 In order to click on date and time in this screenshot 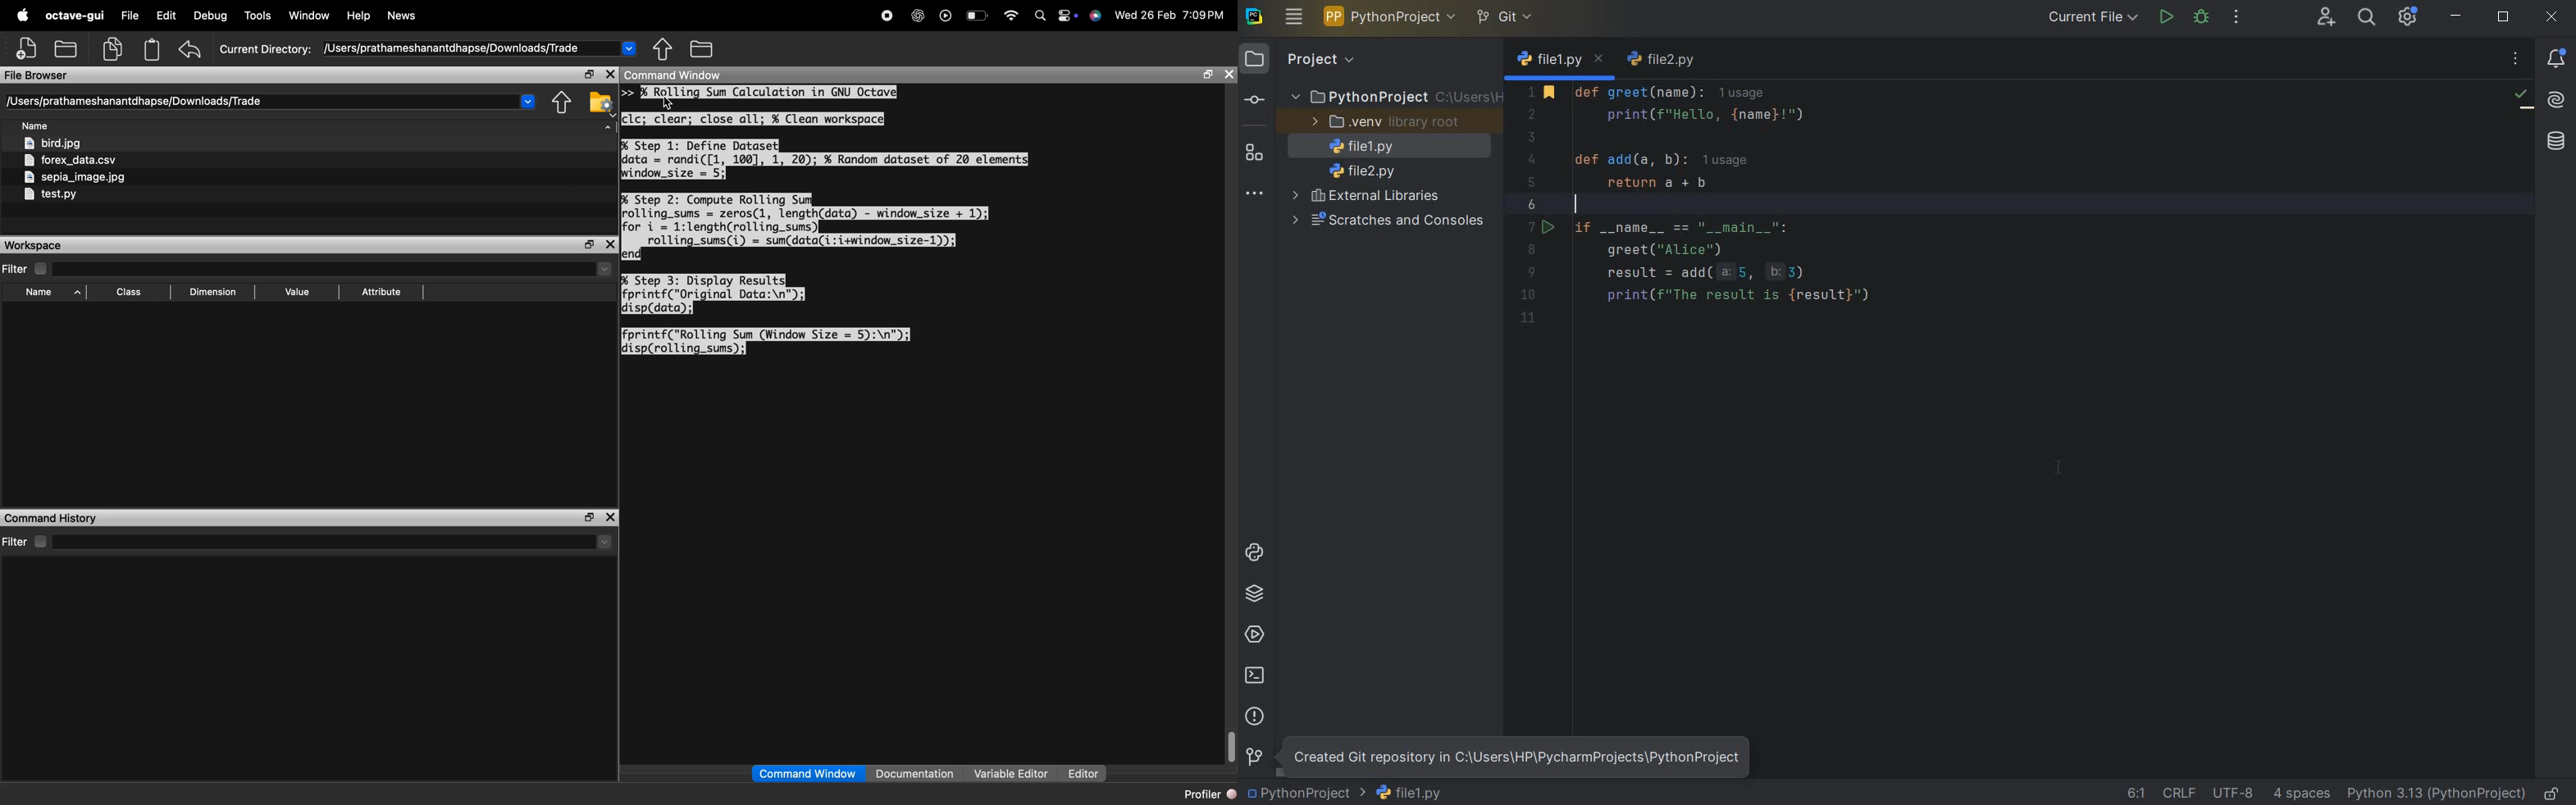, I will do `click(1173, 17)`.